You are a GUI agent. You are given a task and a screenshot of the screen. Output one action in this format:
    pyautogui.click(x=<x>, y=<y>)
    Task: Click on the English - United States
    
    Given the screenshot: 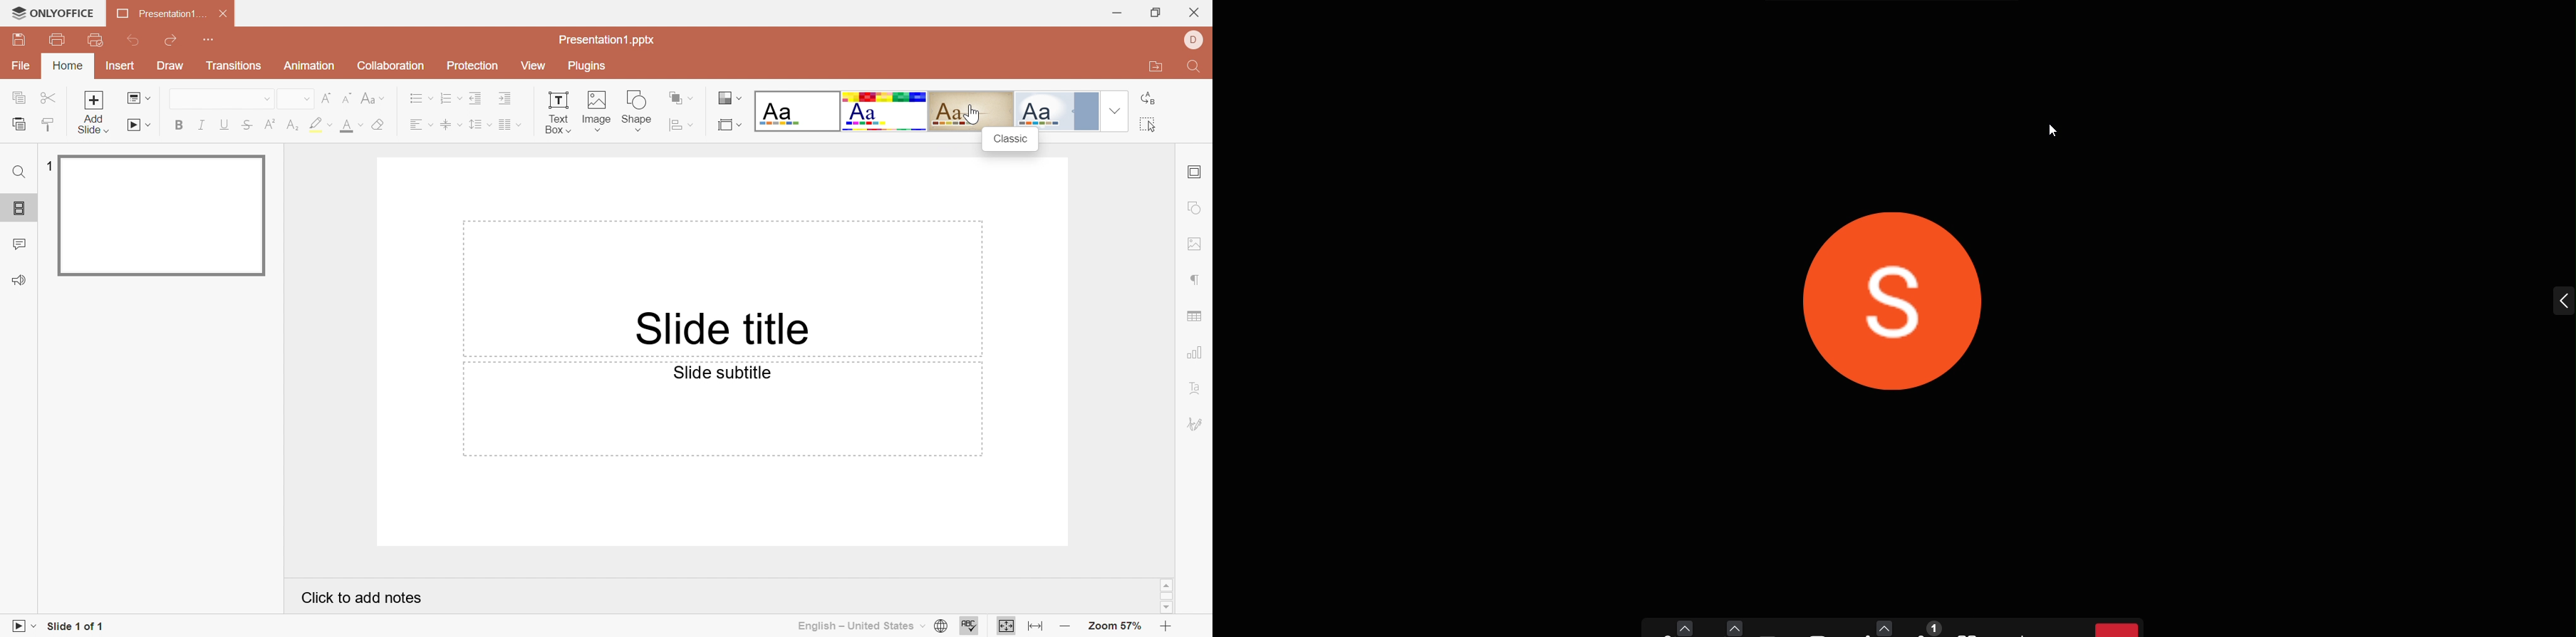 What is the action you would take?
    pyautogui.click(x=857, y=626)
    